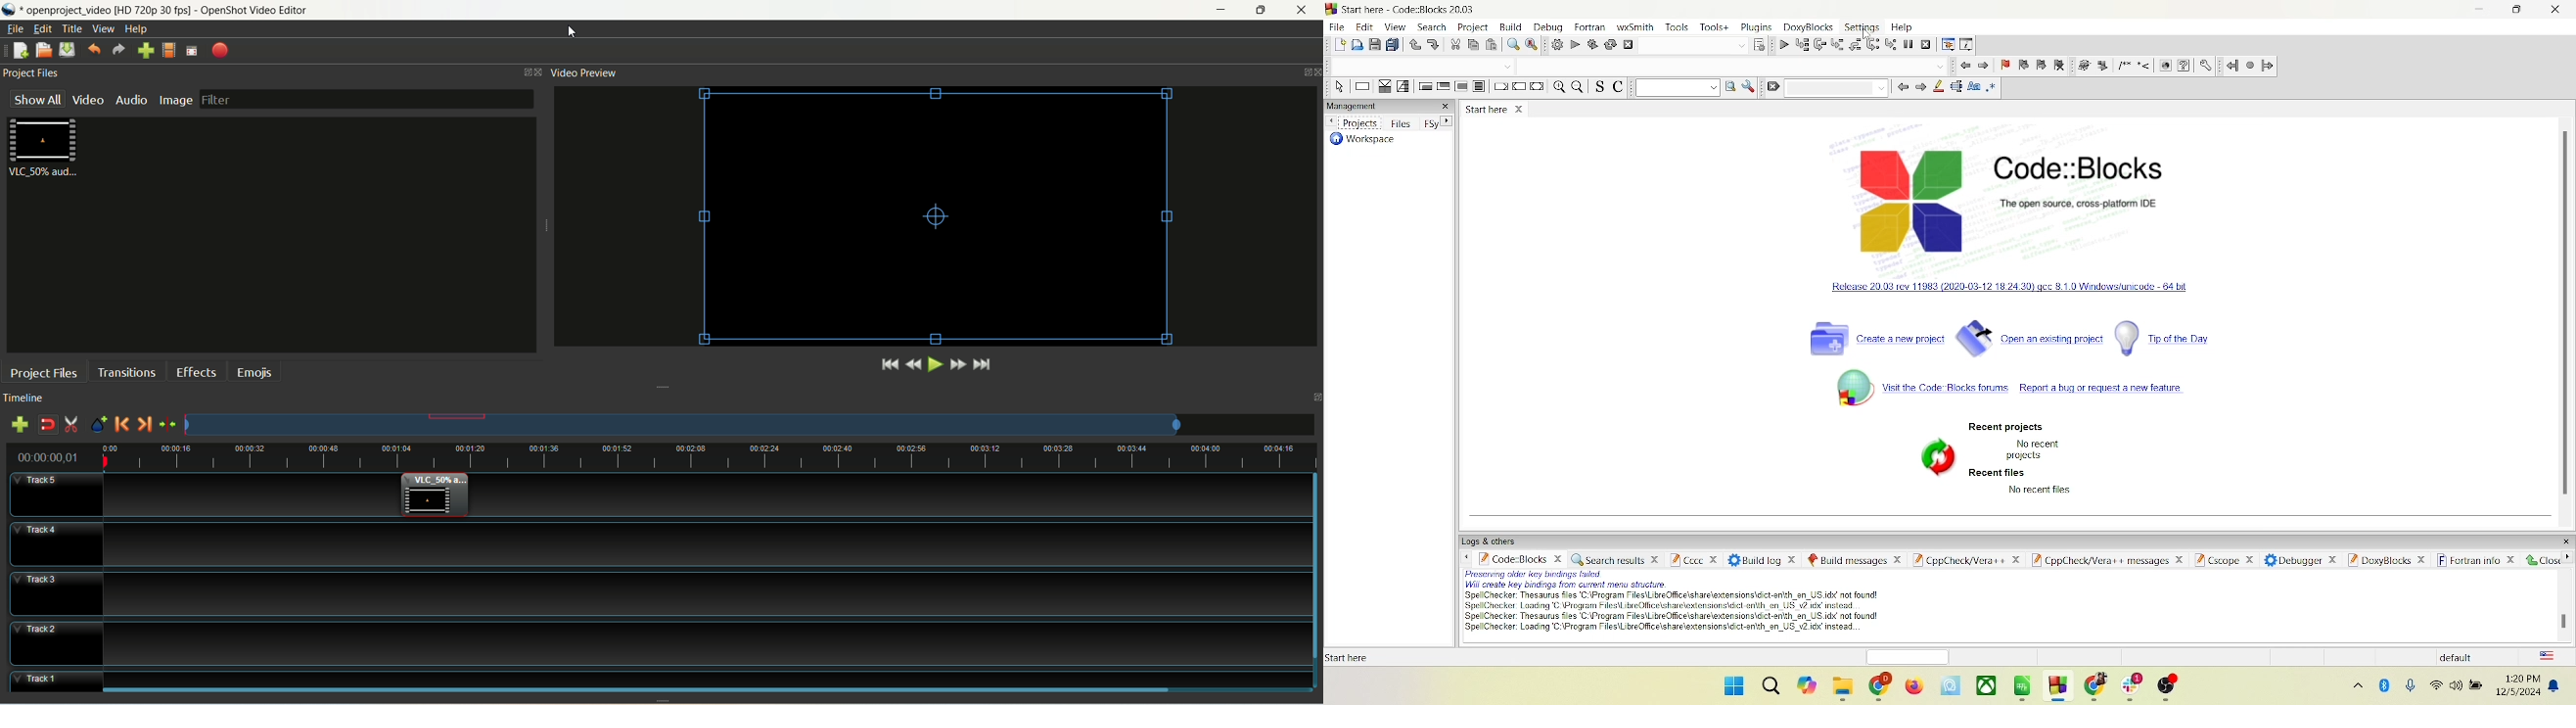  What do you see at coordinates (138, 29) in the screenshot?
I see `help` at bounding box center [138, 29].